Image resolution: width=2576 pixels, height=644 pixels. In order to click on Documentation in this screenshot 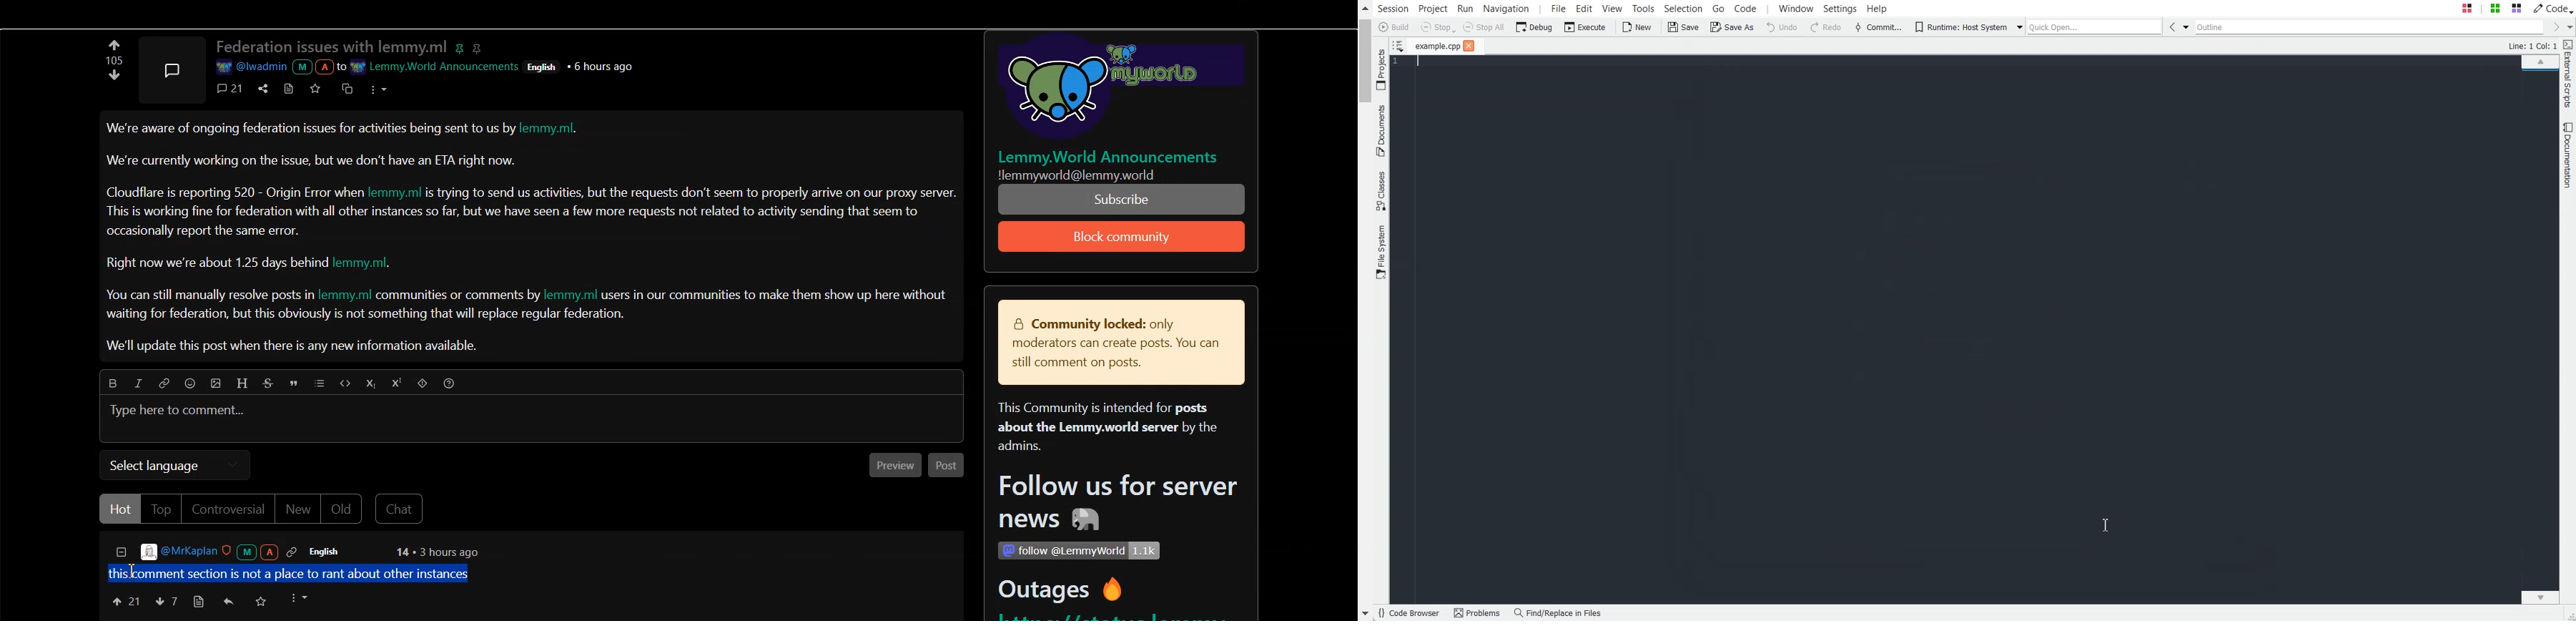, I will do `click(2569, 156)`.